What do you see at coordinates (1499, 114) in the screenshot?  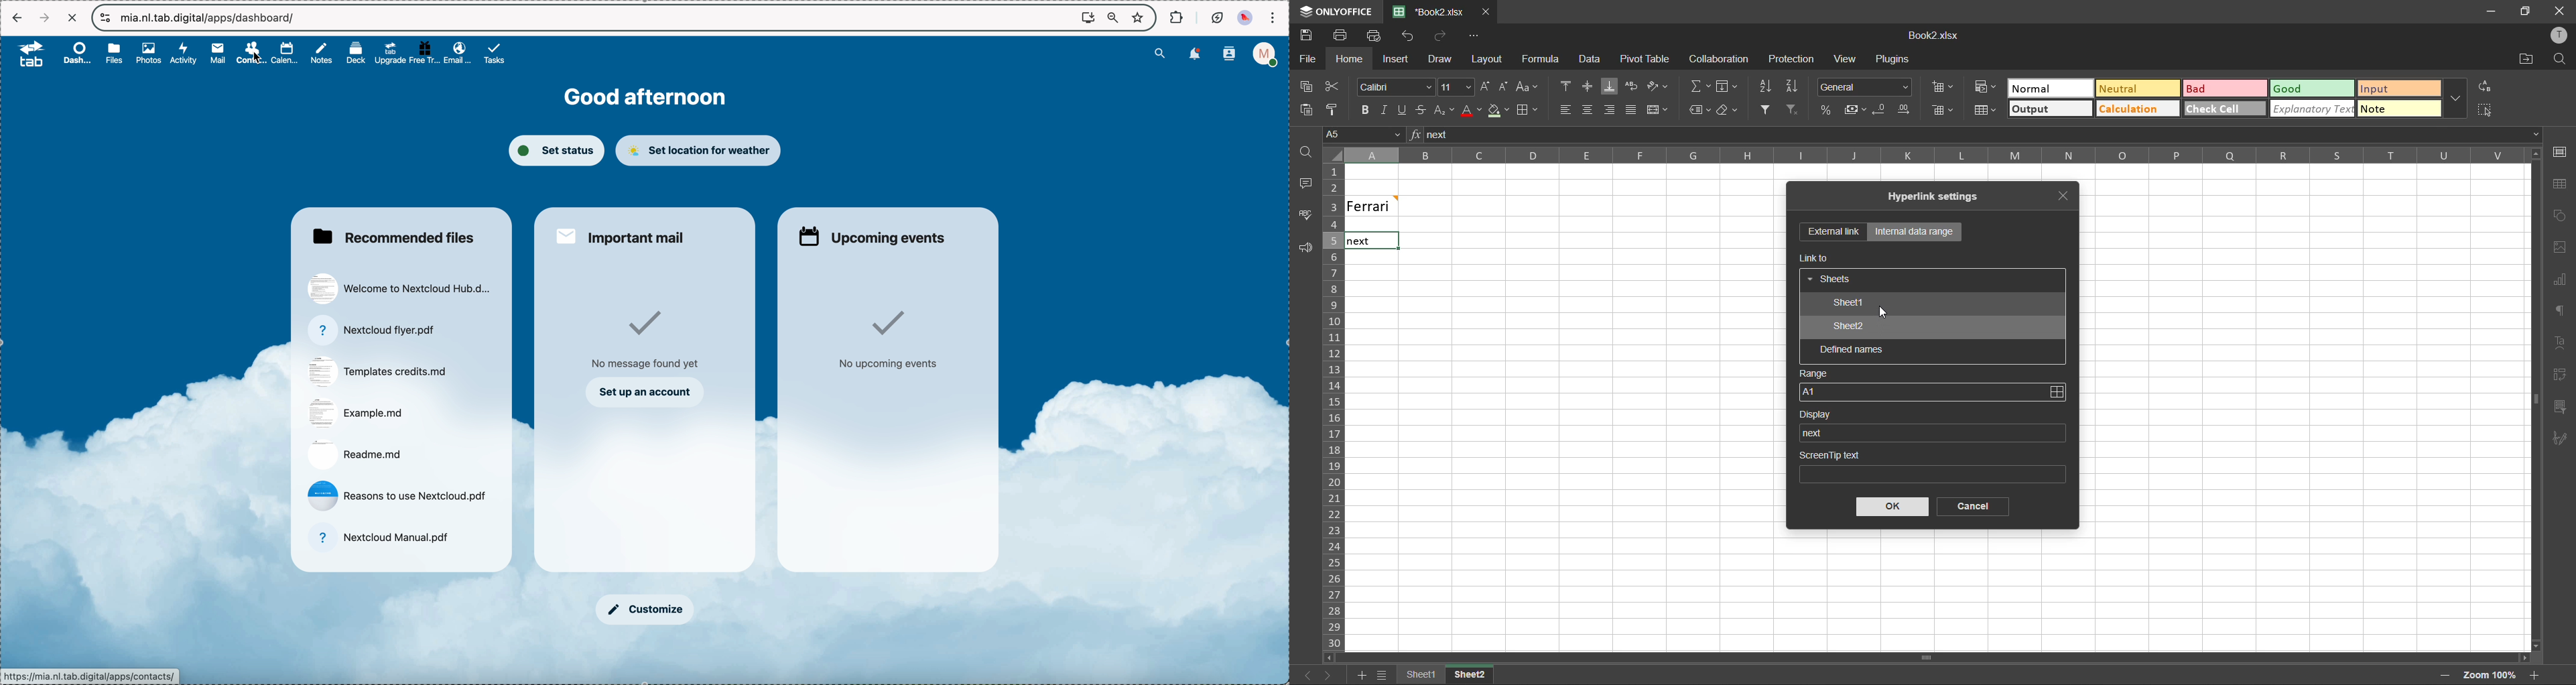 I see `fill color` at bounding box center [1499, 114].